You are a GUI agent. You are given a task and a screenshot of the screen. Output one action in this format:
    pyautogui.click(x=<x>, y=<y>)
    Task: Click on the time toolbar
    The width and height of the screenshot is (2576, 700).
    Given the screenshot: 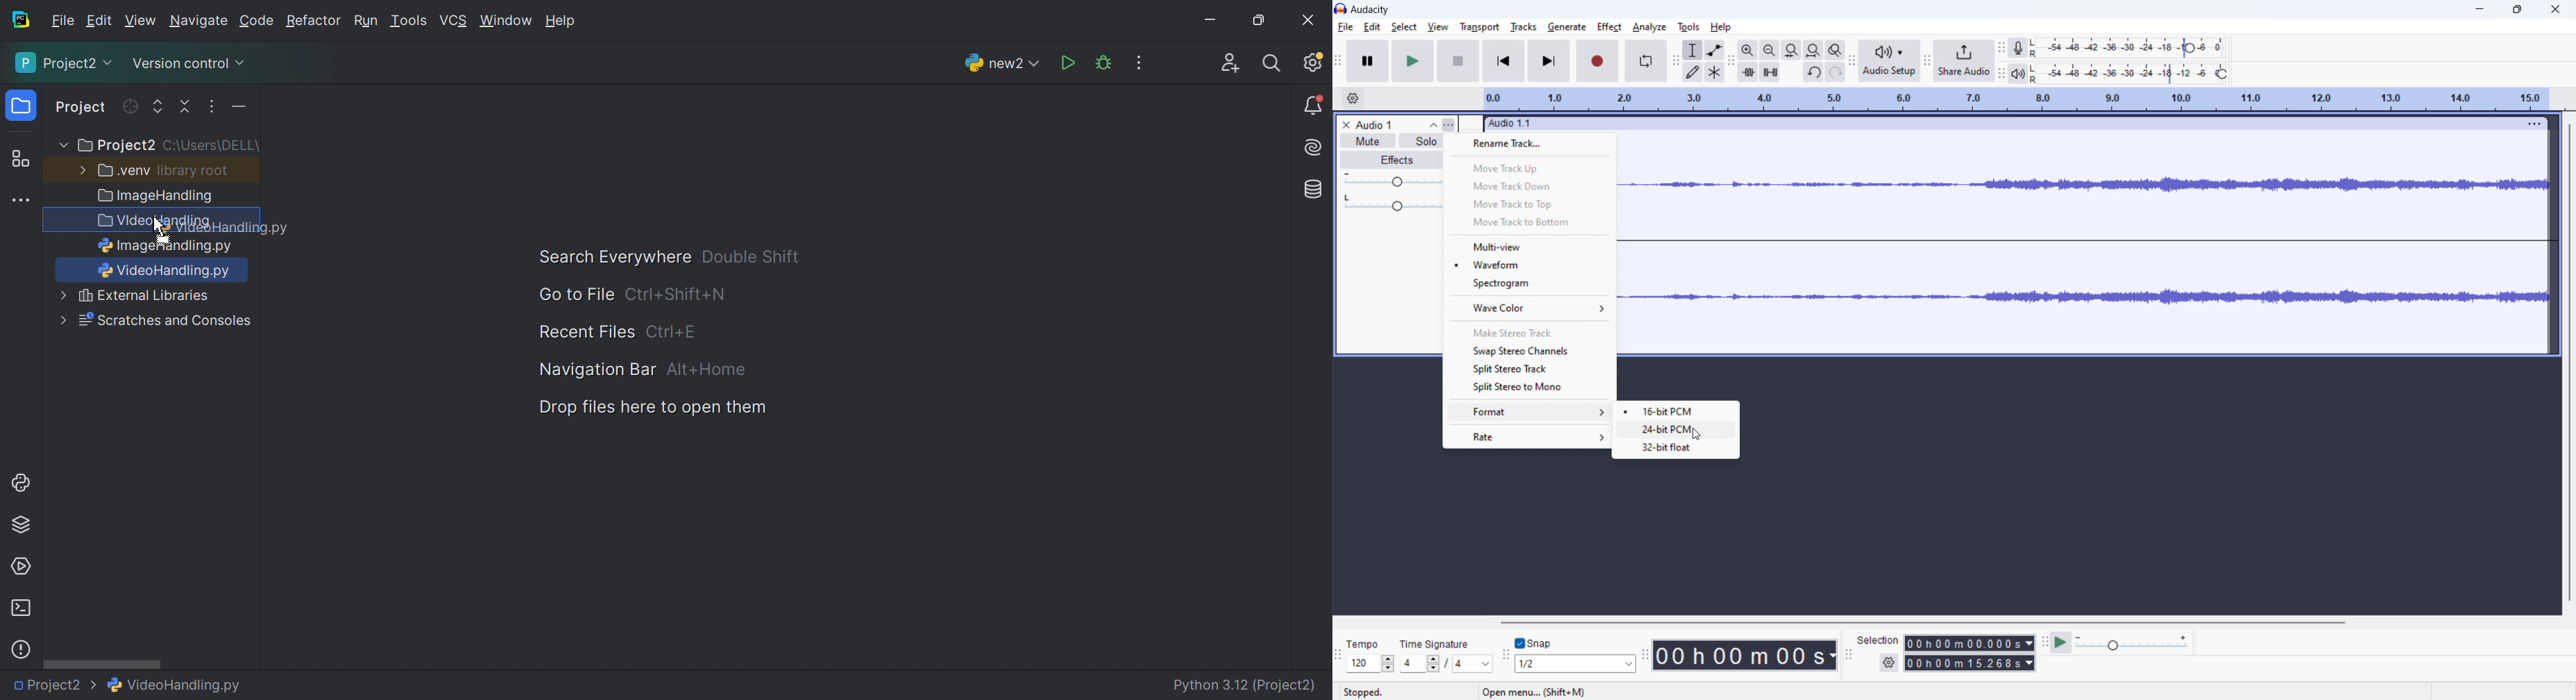 What is the action you would take?
    pyautogui.click(x=1645, y=656)
    